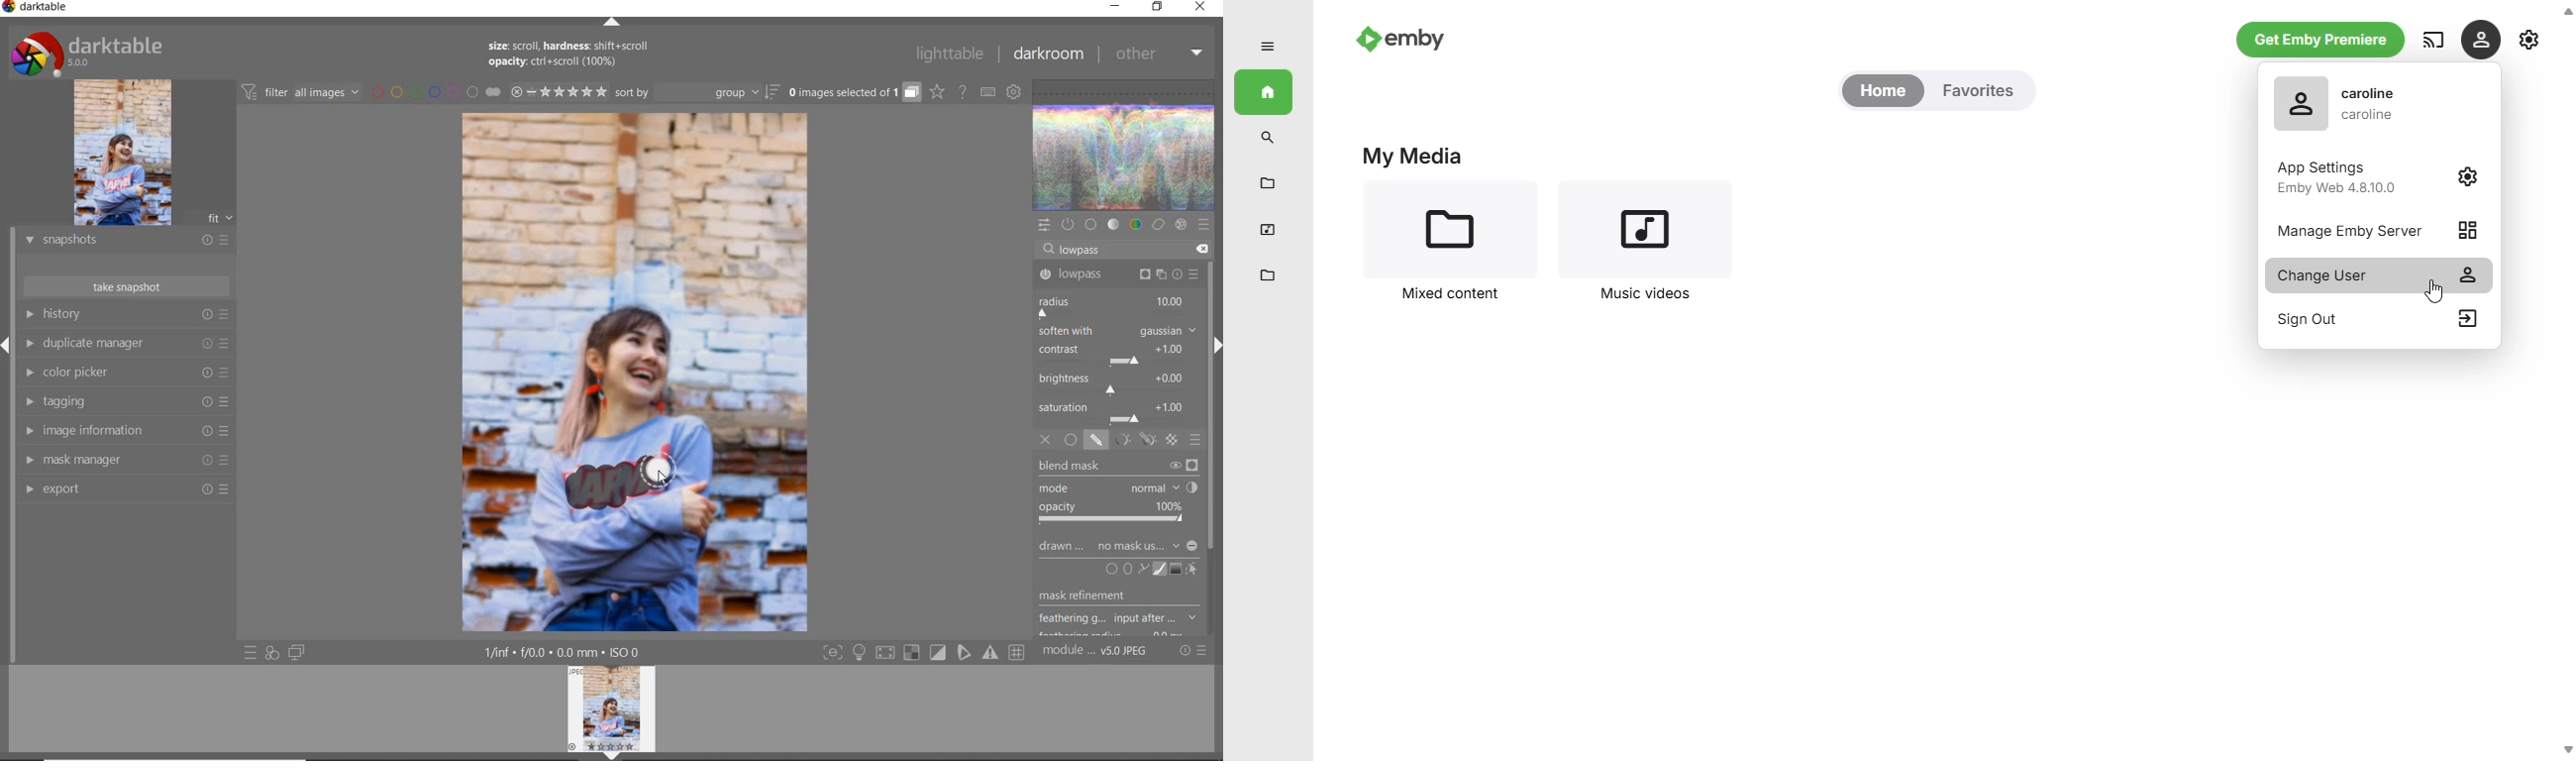 This screenshot has width=2576, height=784. What do you see at coordinates (126, 403) in the screenshot?
I see `tagging` at bounding box center [126, 403].